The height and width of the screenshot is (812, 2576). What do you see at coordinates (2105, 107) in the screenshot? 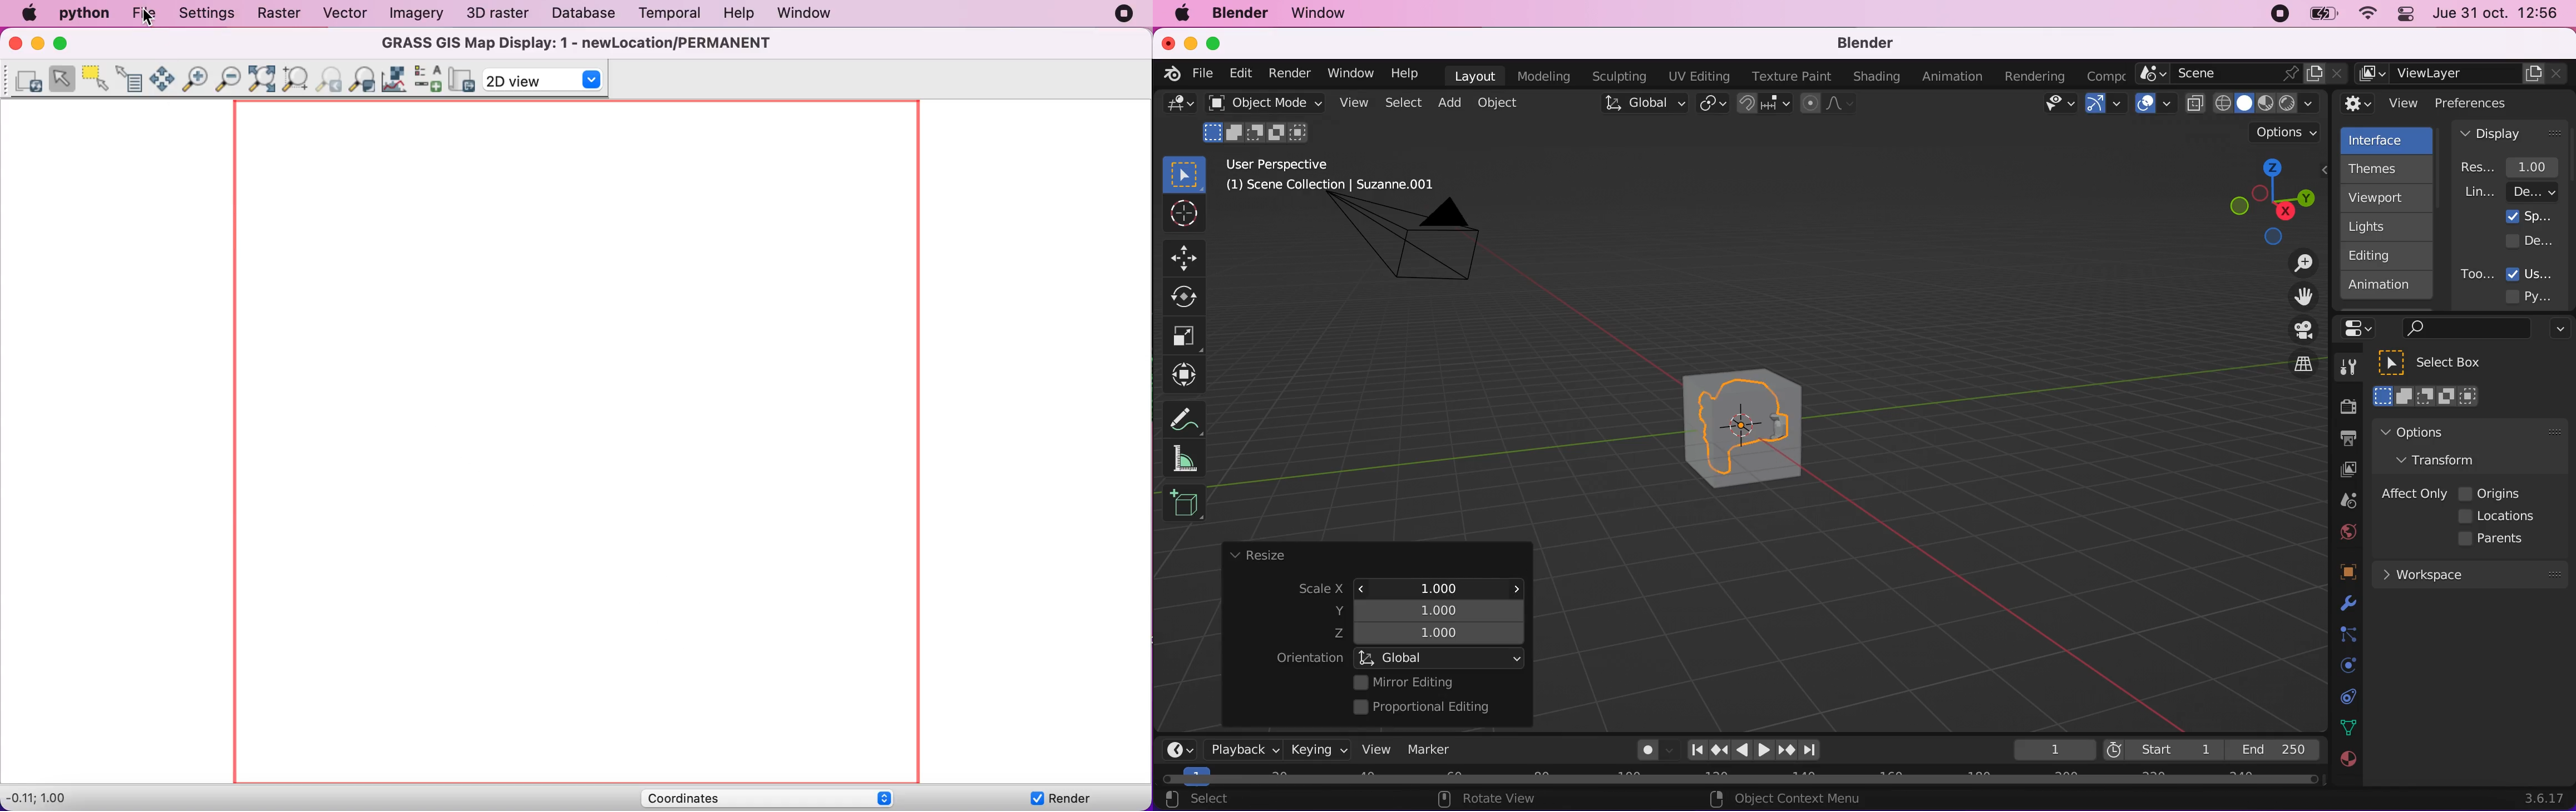
I see `gizmos` at bounding box center [2105, 107].